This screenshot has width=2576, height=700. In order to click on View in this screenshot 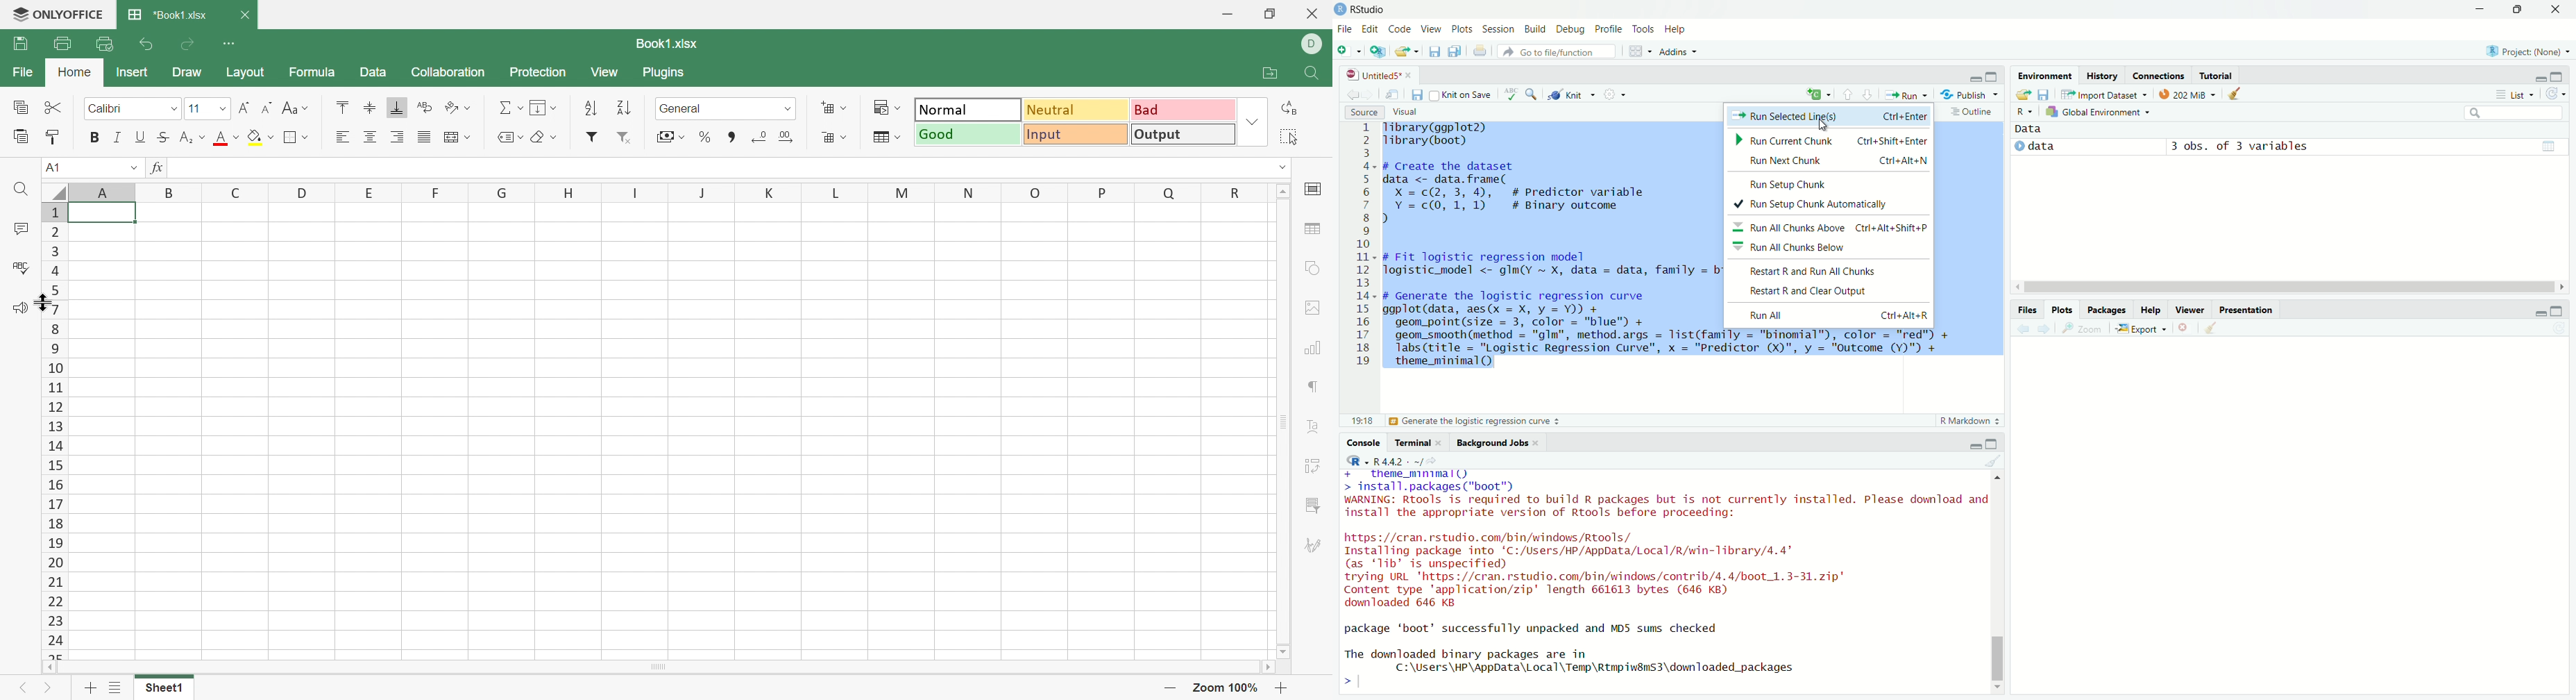, I will do `click(1430, 29)`.